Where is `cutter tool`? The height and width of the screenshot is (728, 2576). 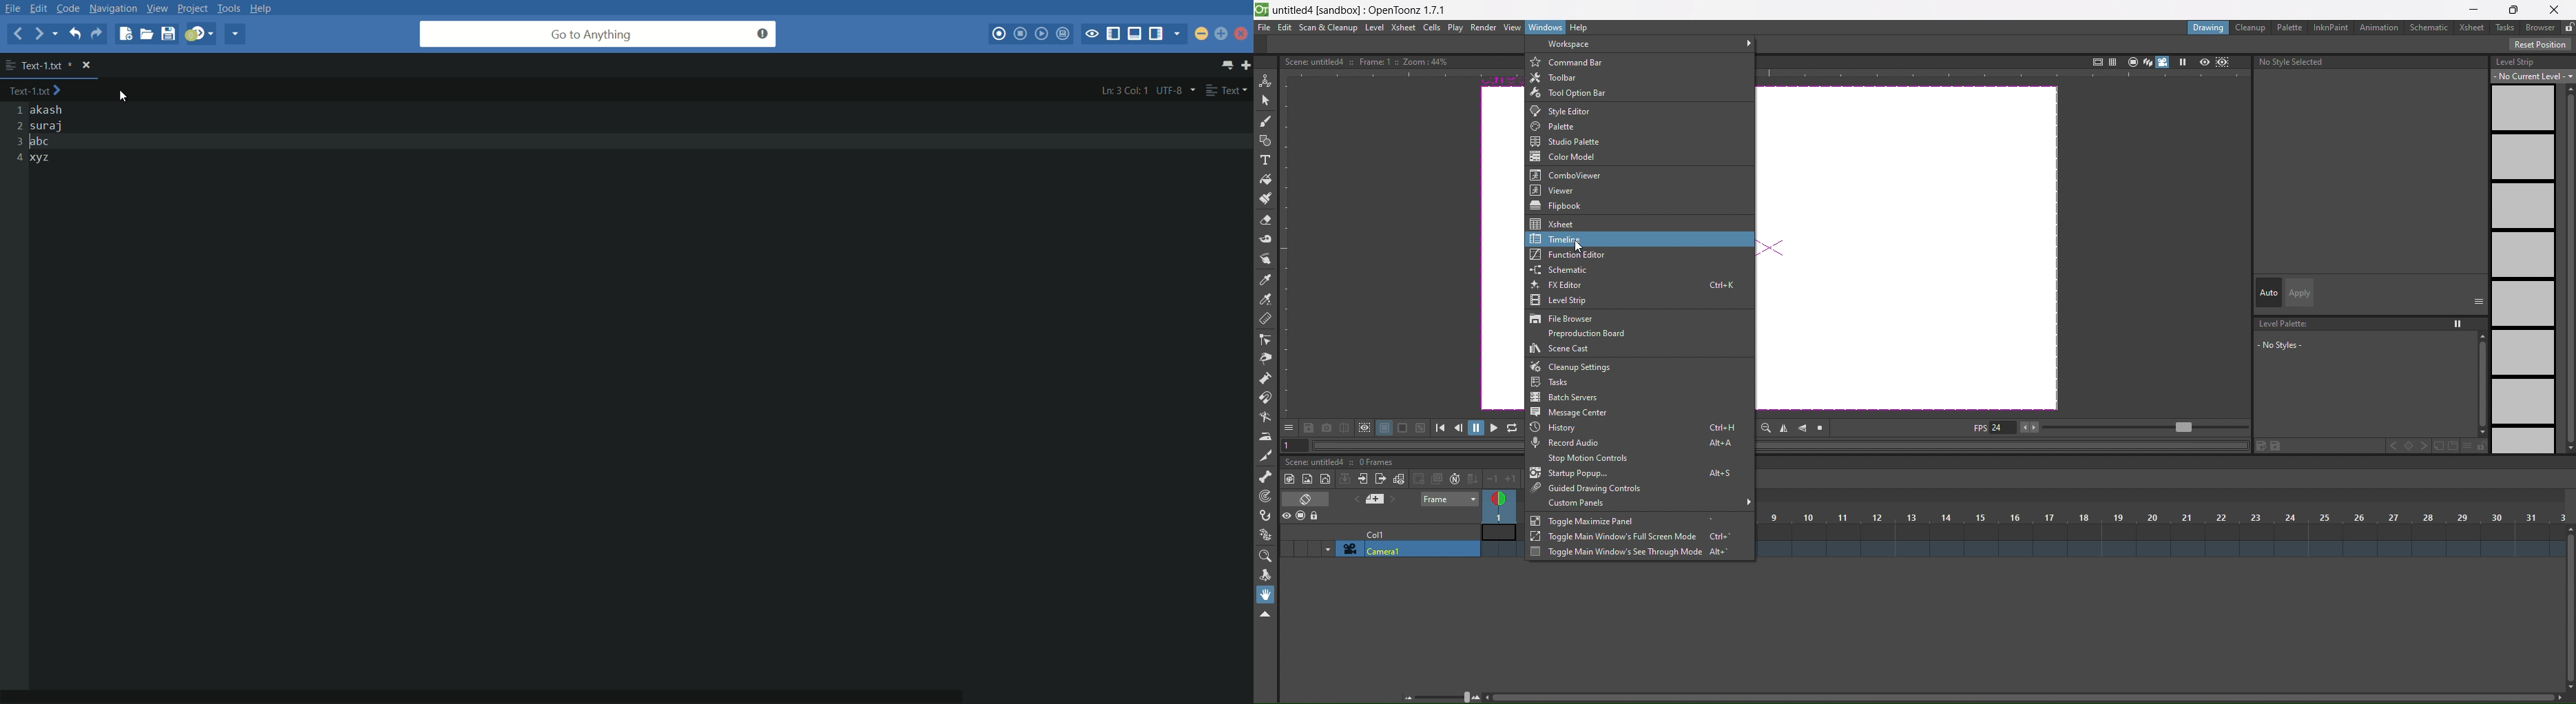 cutter tool is located at coordinates (1265, 455).